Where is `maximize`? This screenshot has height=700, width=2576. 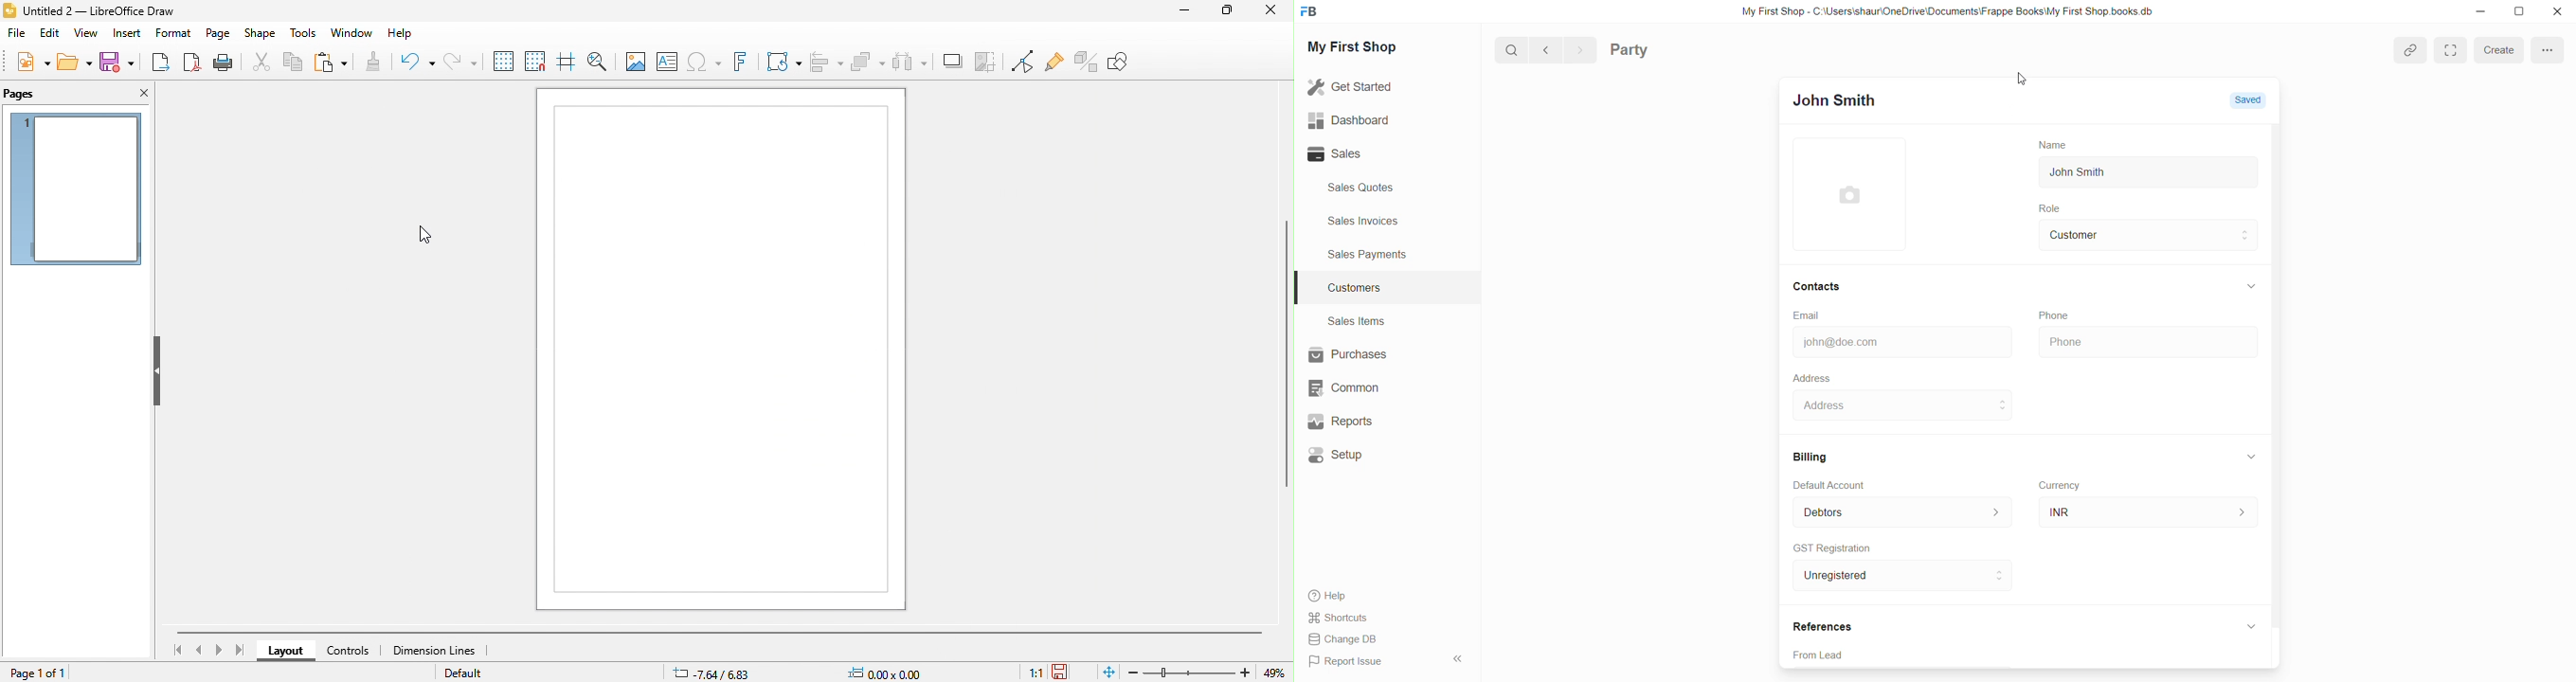
maximize is located at coordinates (1220, 12).